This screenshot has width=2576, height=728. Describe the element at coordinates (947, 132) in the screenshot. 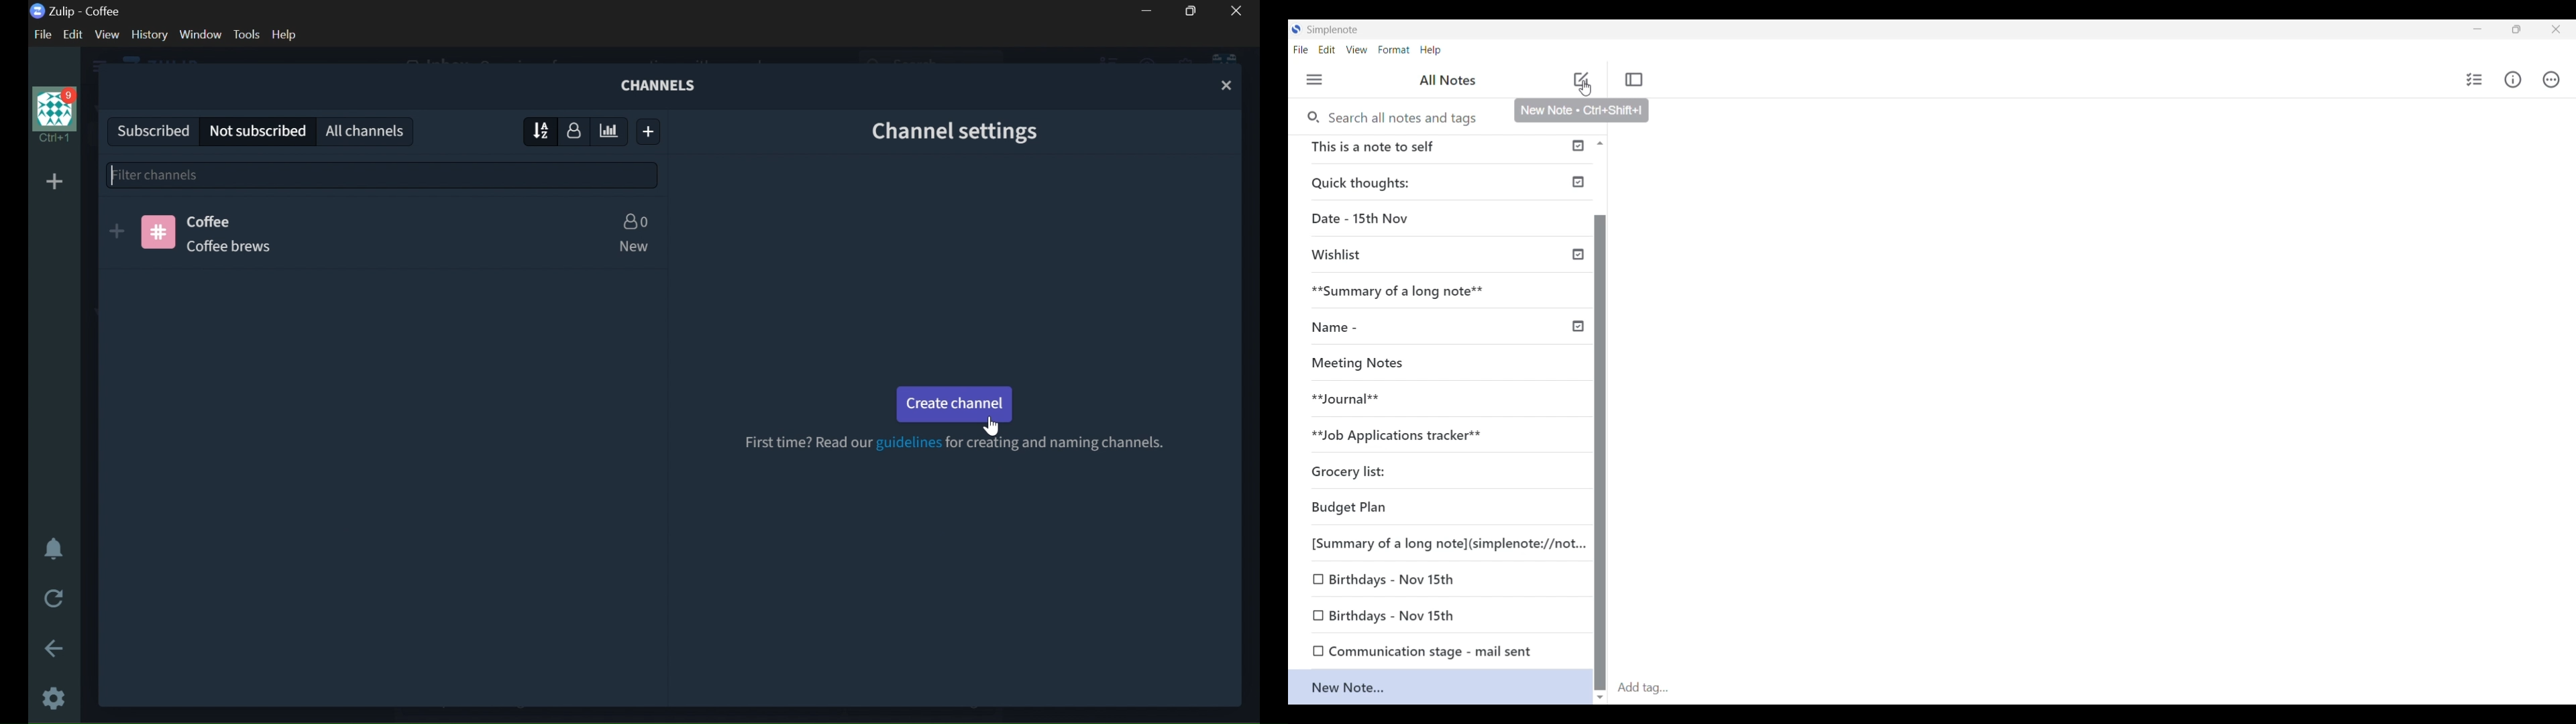

I see `CHANNEL SETTINGS` at that location.